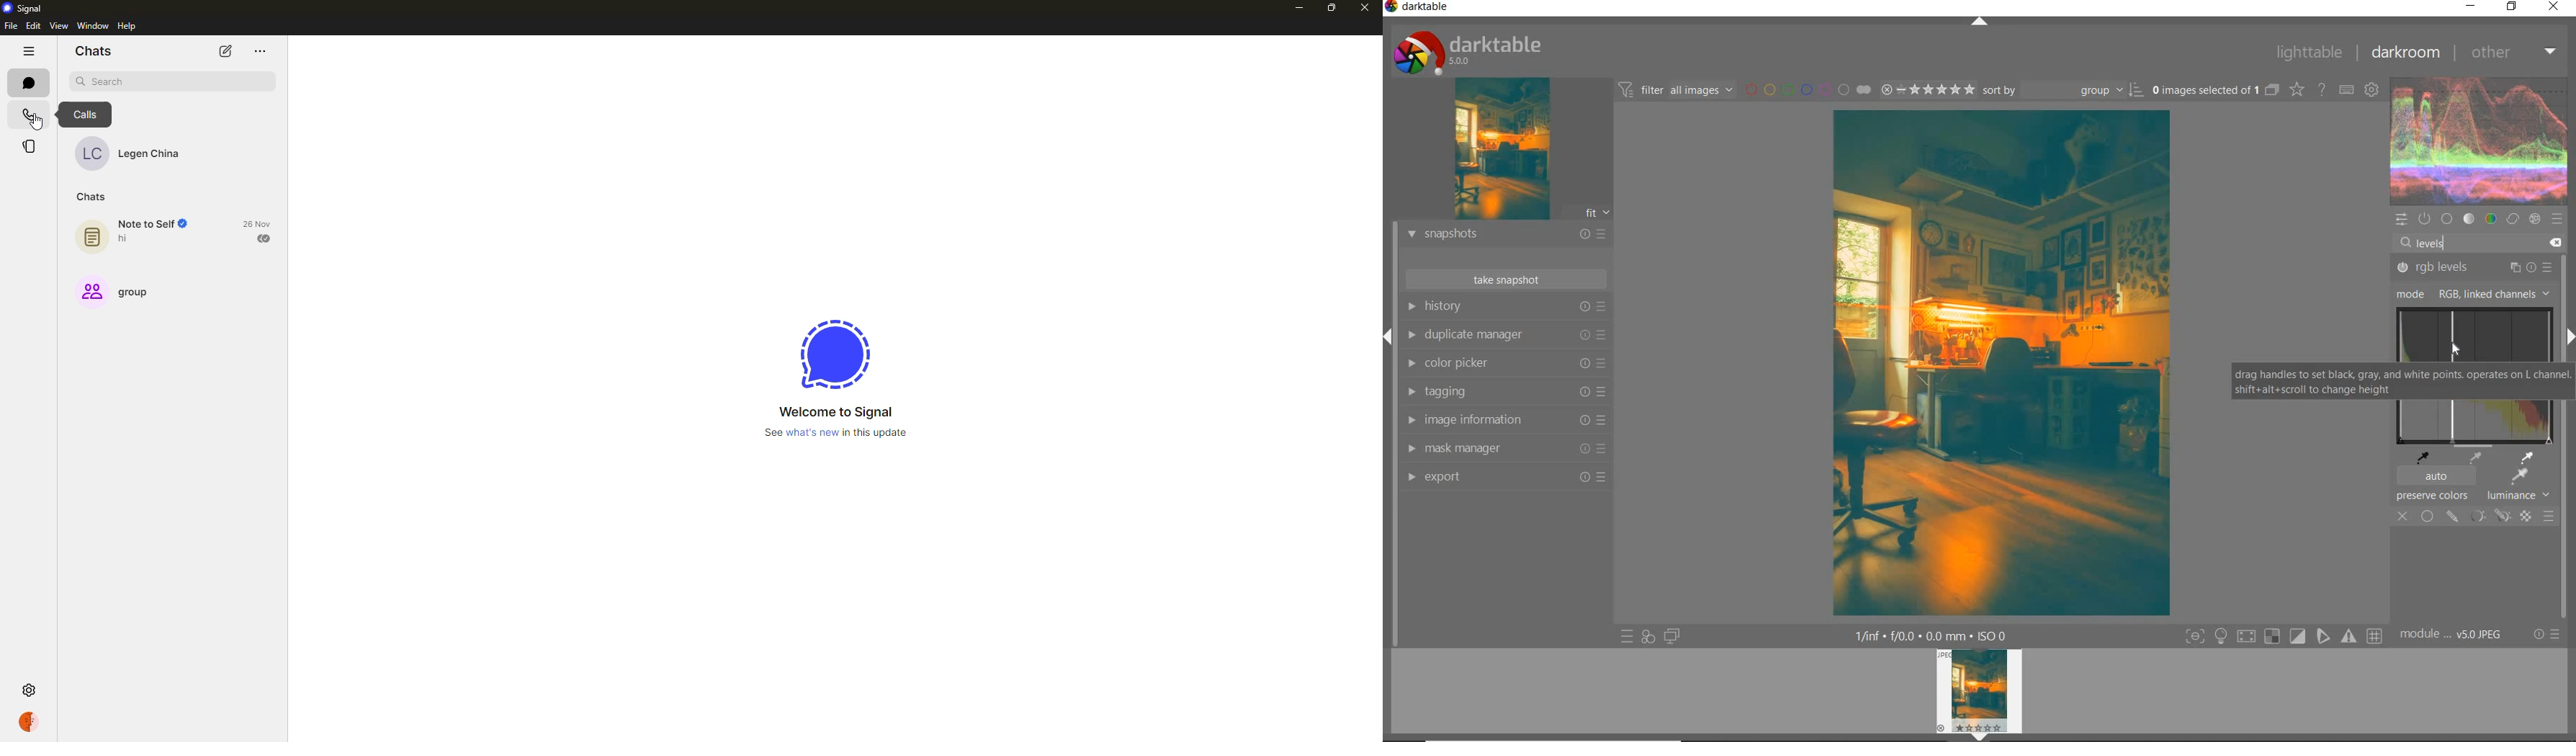 This screenshot has height=756, width=2576. What do you see at coordinates (35, 123) in the screenshot?
I see `cursor` at bounding box center [35, 123].